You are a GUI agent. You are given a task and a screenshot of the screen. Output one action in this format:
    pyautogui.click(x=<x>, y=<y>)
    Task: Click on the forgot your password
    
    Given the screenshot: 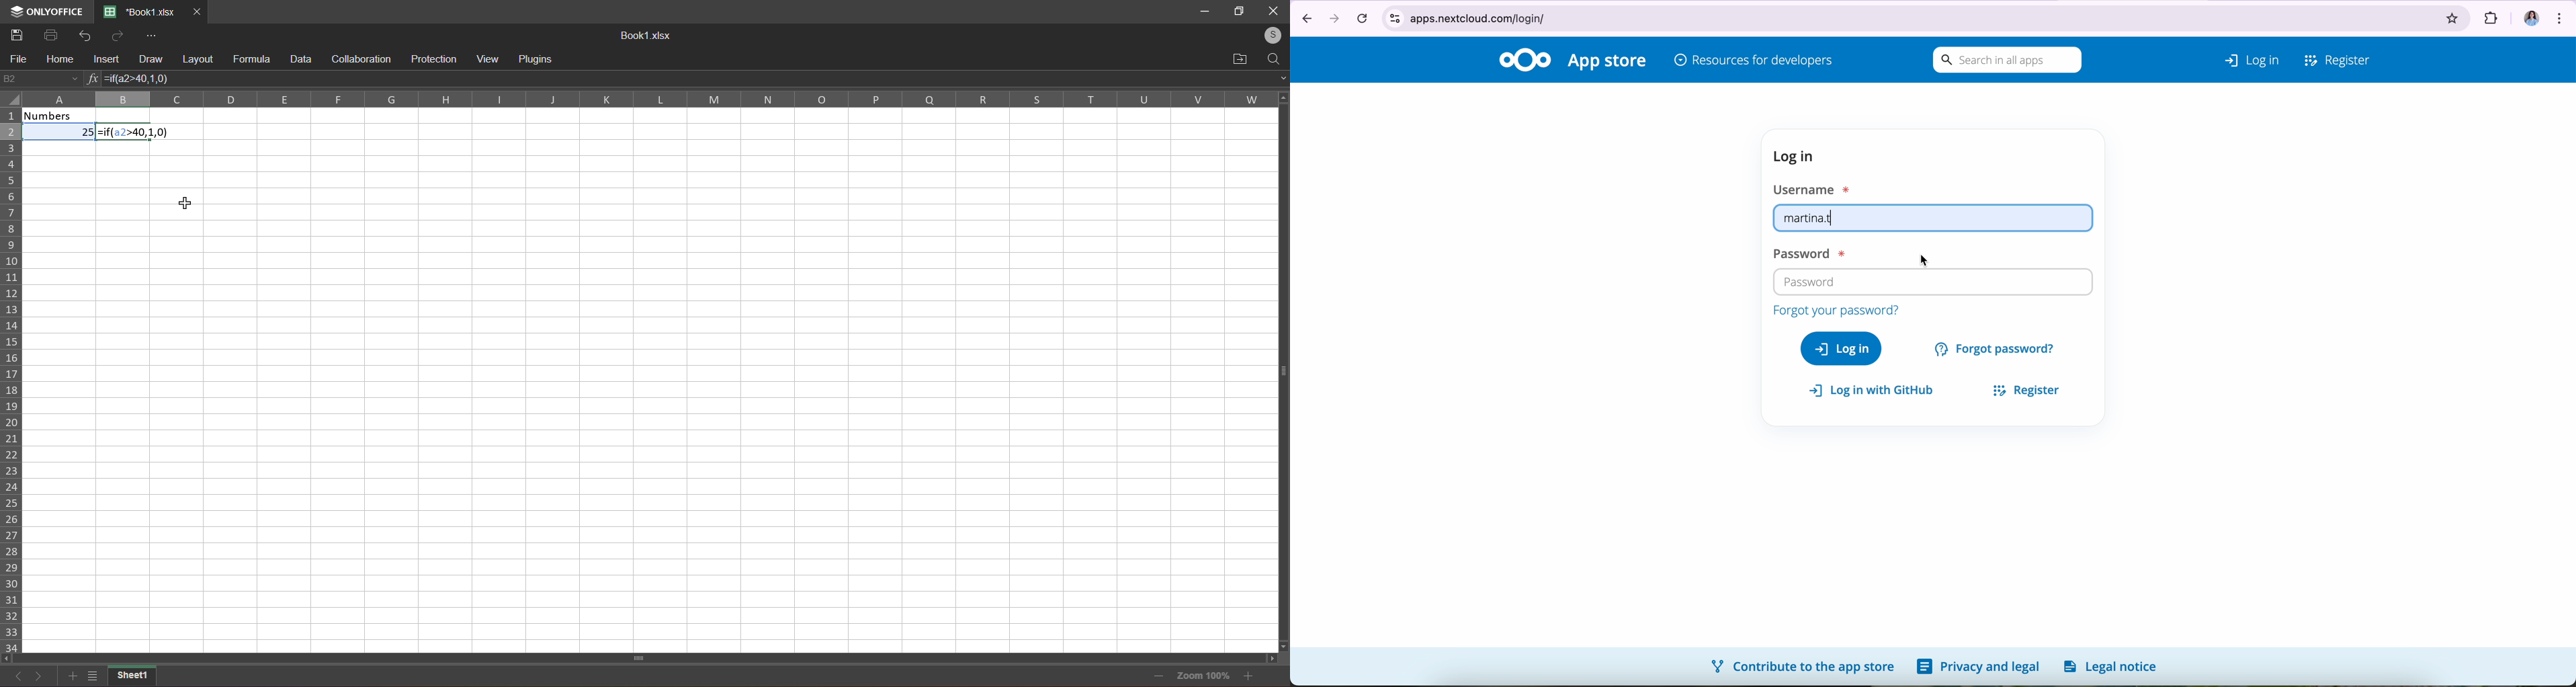 What is the action you would take?
    pyautogui.click(x=1835, y=311)
    